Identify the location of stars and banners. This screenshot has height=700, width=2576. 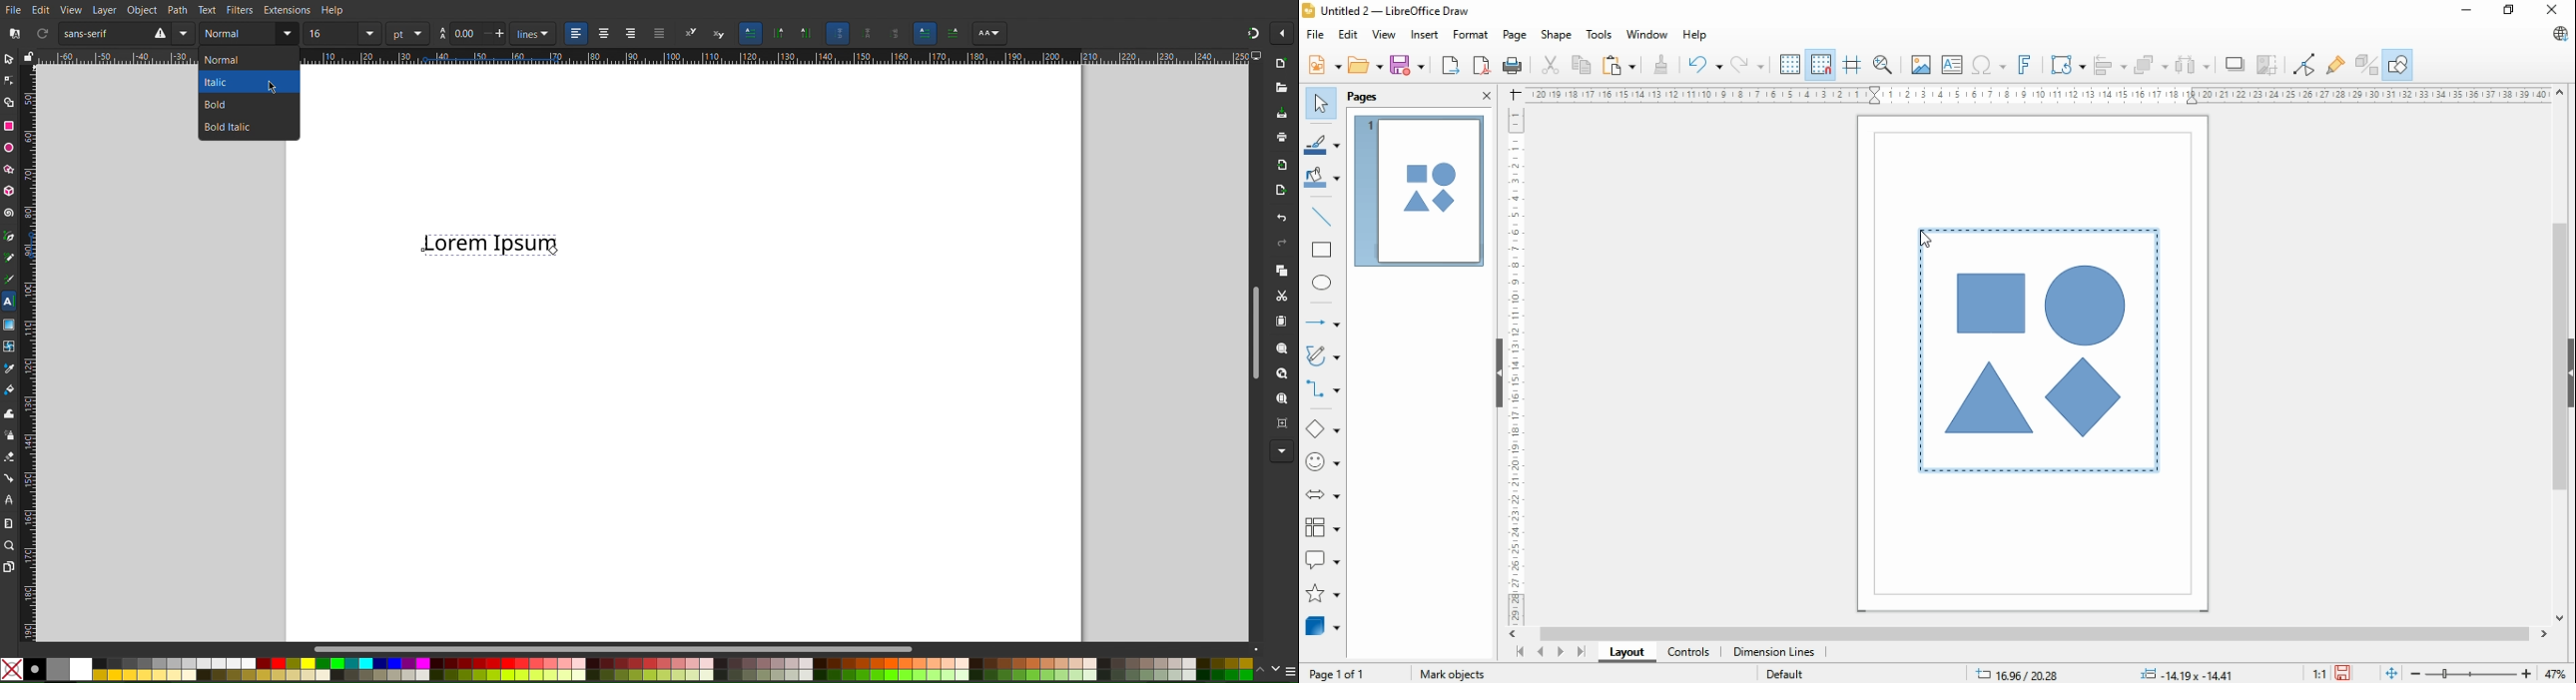
(1324, 593).